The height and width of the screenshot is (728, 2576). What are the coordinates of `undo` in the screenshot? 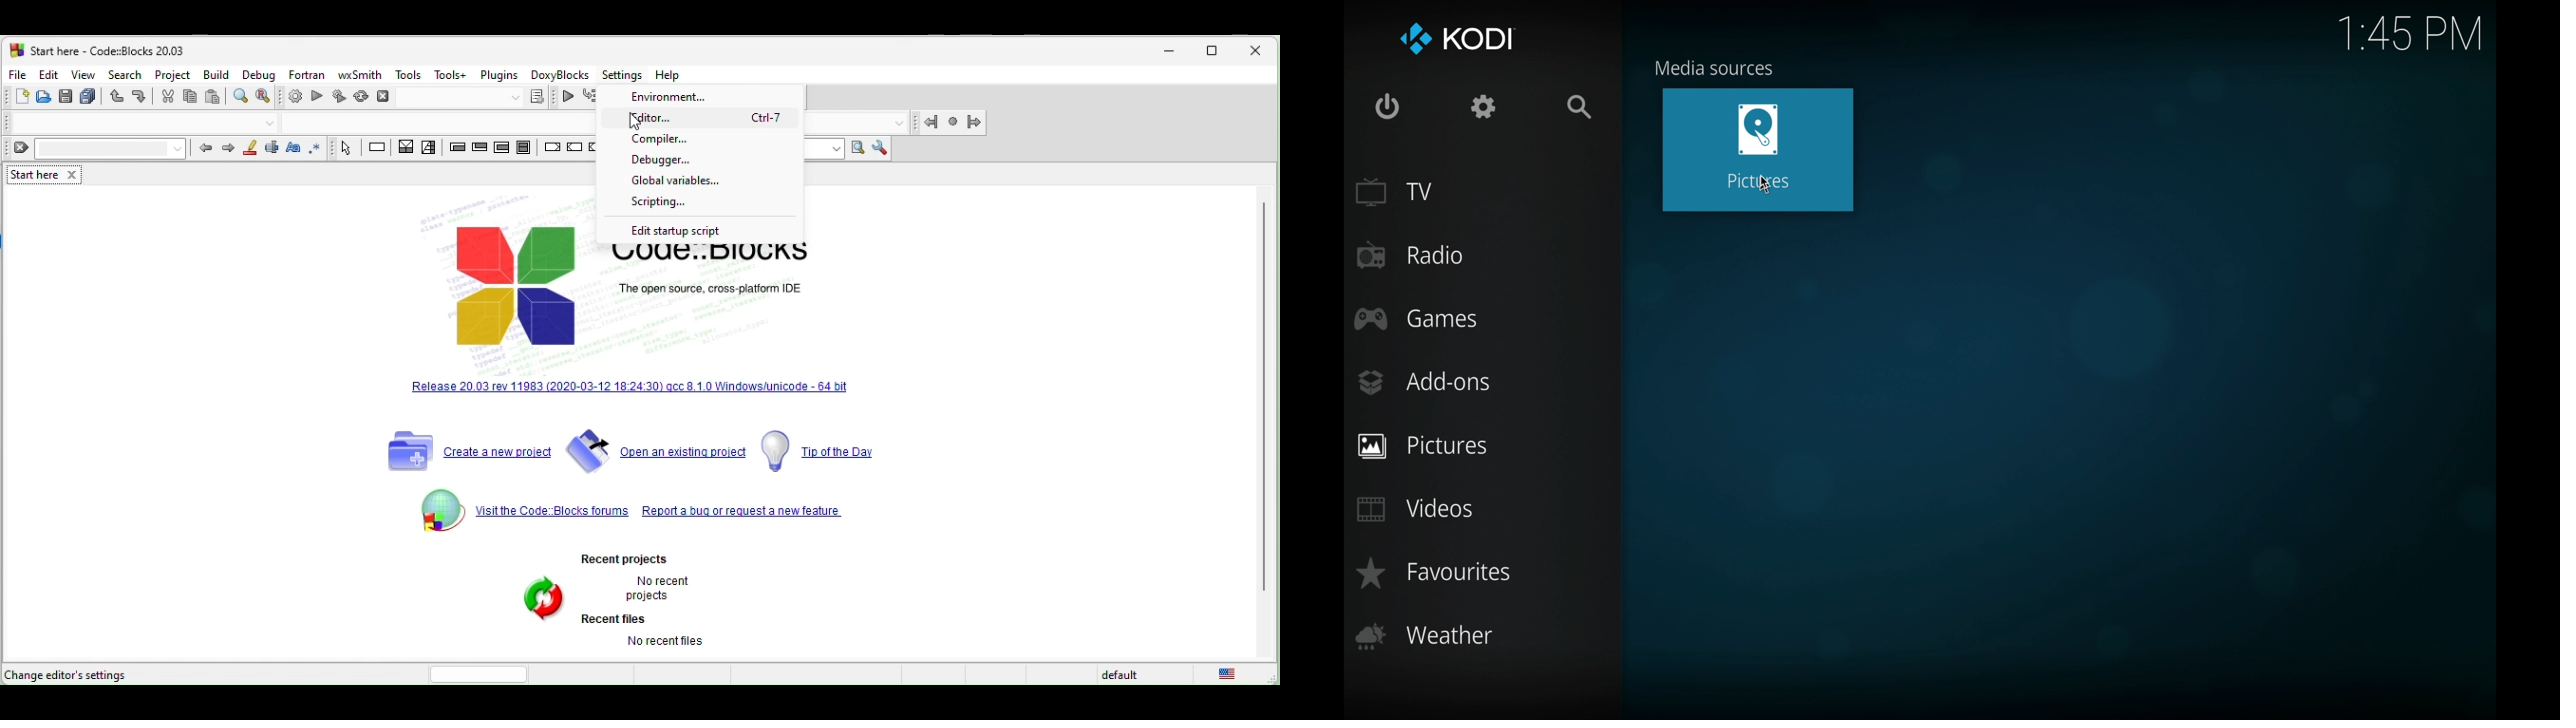 It's located at (118, 97).